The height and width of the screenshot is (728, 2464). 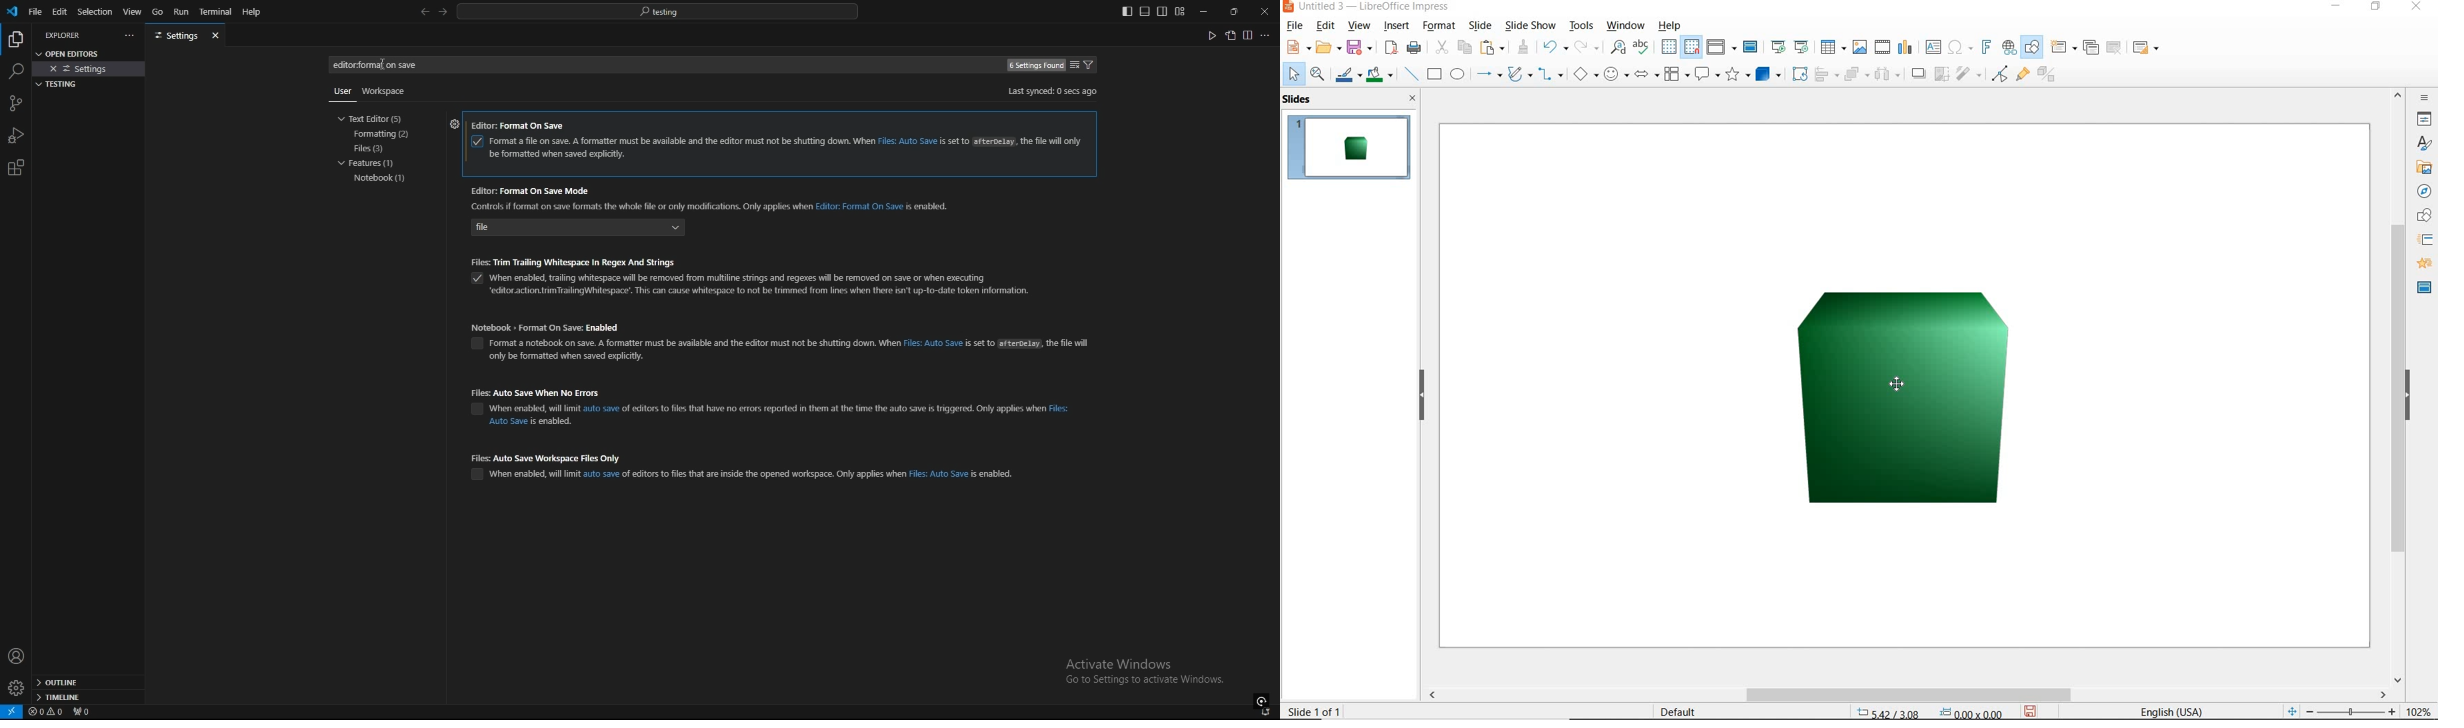 What do you see at coordinates (1588, 73) in the screenshot?
I see `basic shapes` at bounding box center [1588, 73].